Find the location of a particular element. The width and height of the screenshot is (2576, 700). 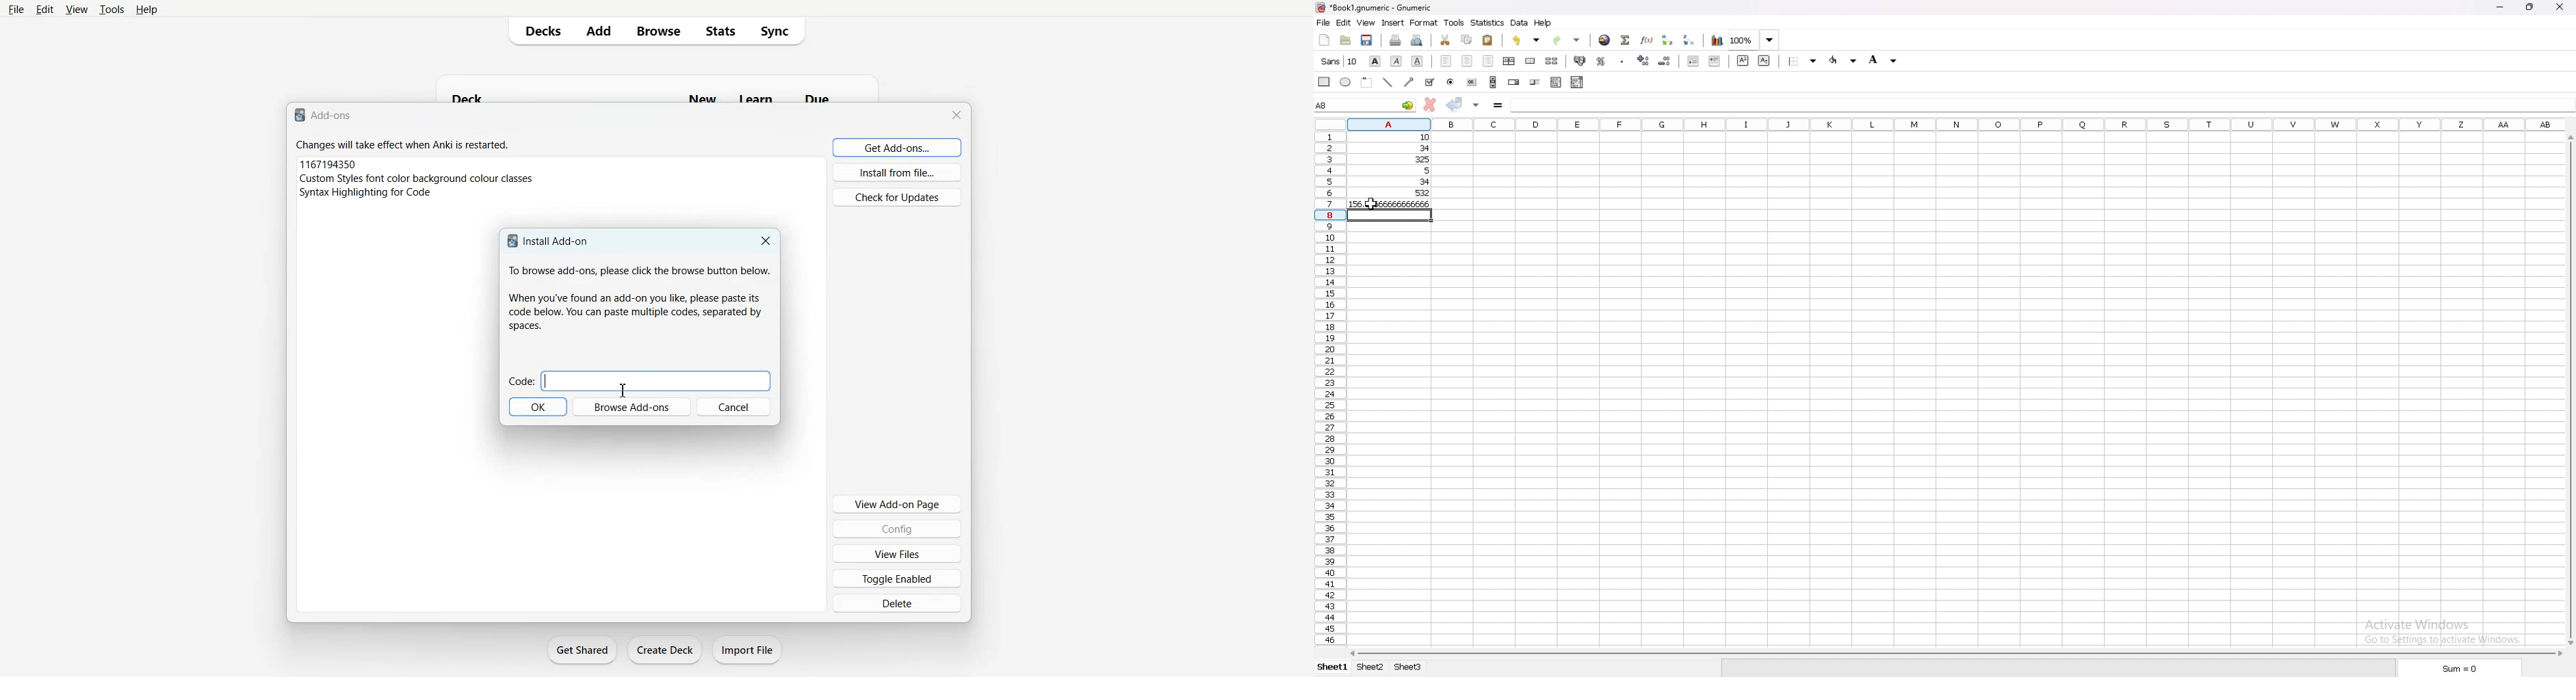

34 is located at coordinates (1392, 148).